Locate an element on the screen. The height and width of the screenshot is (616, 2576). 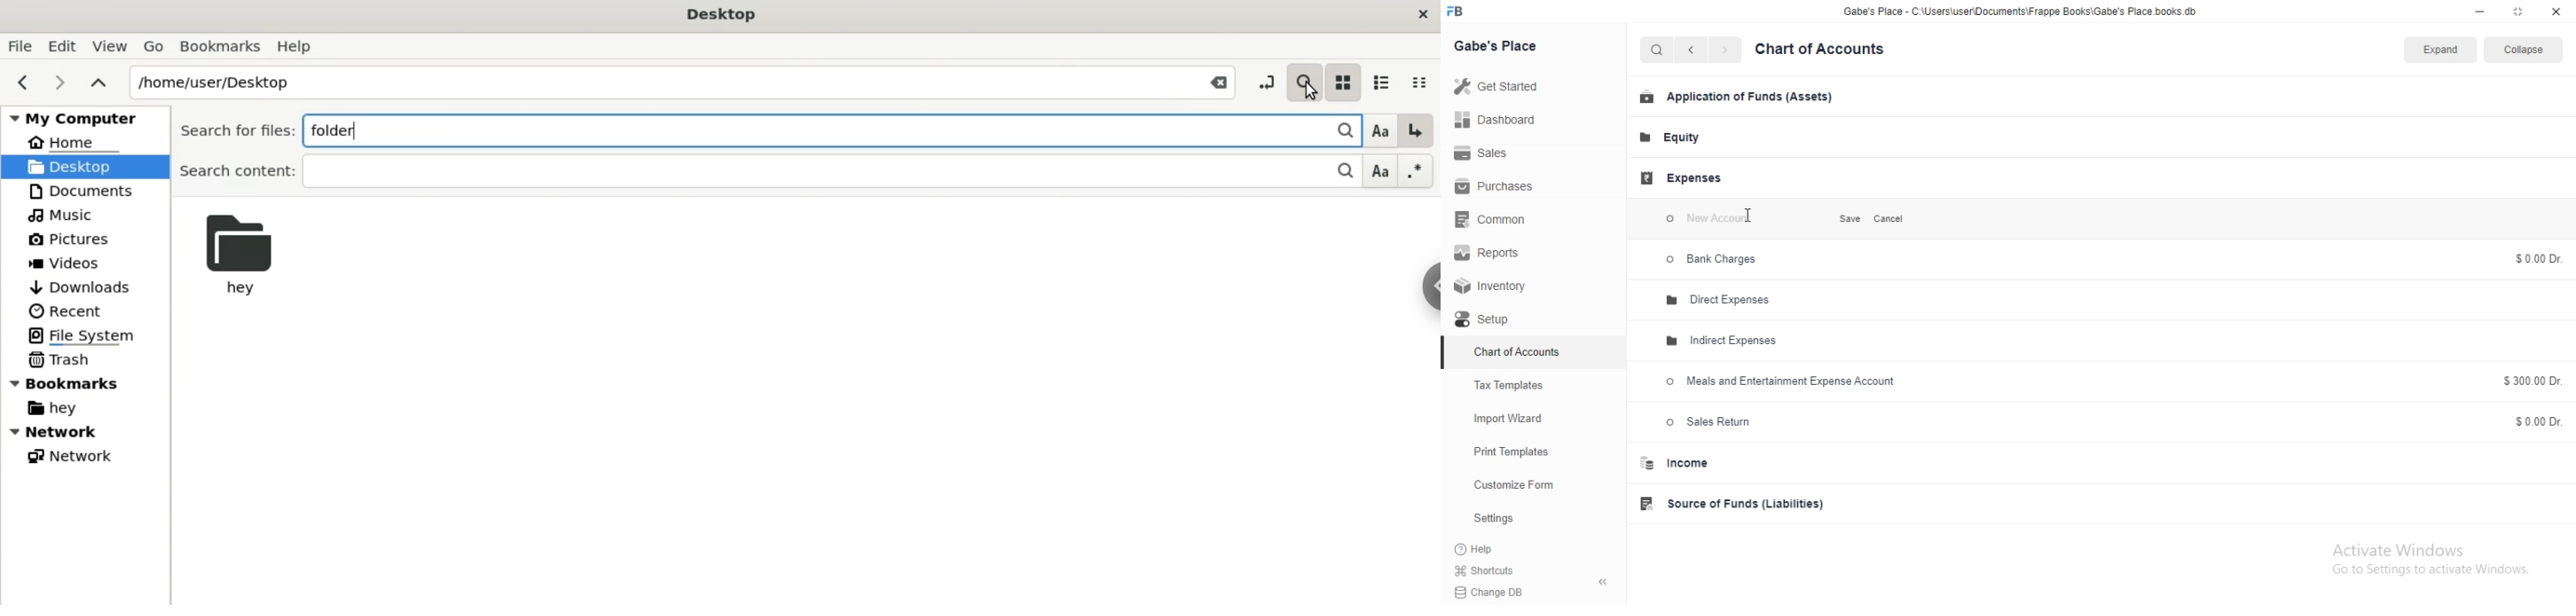
Application of Funds (Assets) is located at coordinates (1735, 98).